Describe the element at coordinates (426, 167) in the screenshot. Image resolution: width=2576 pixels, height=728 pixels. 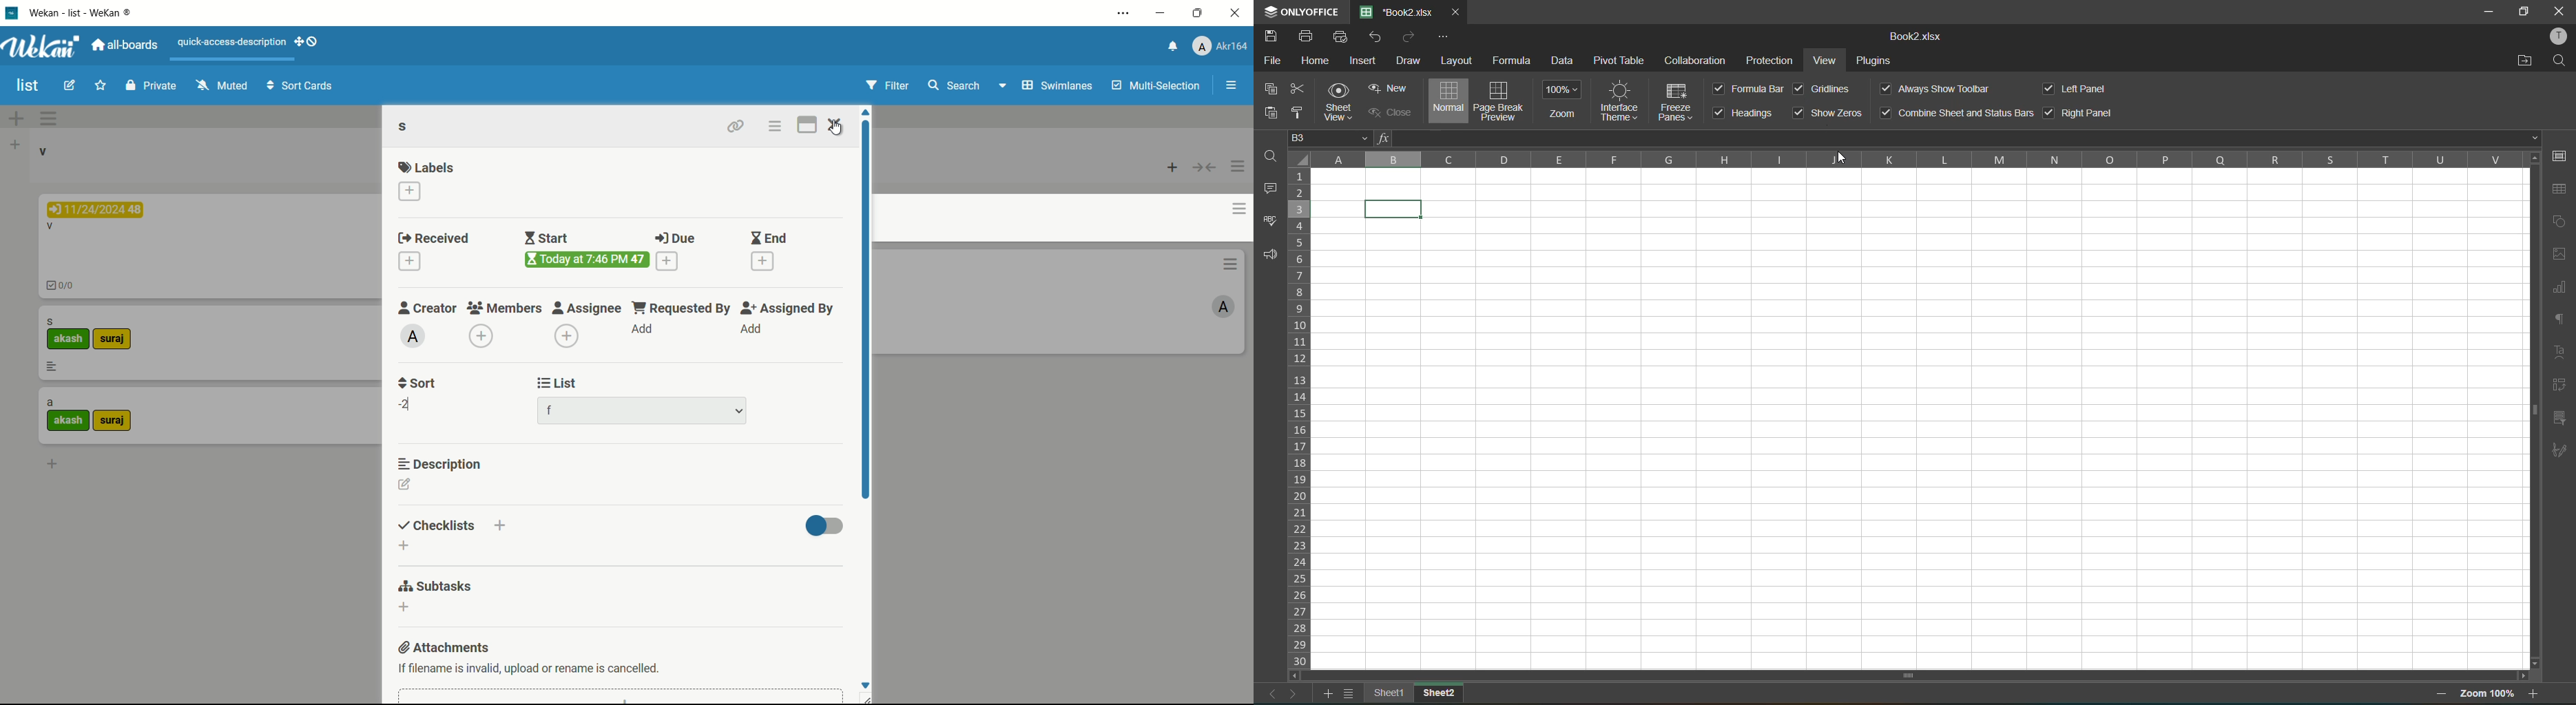
I see `labels` at that location.